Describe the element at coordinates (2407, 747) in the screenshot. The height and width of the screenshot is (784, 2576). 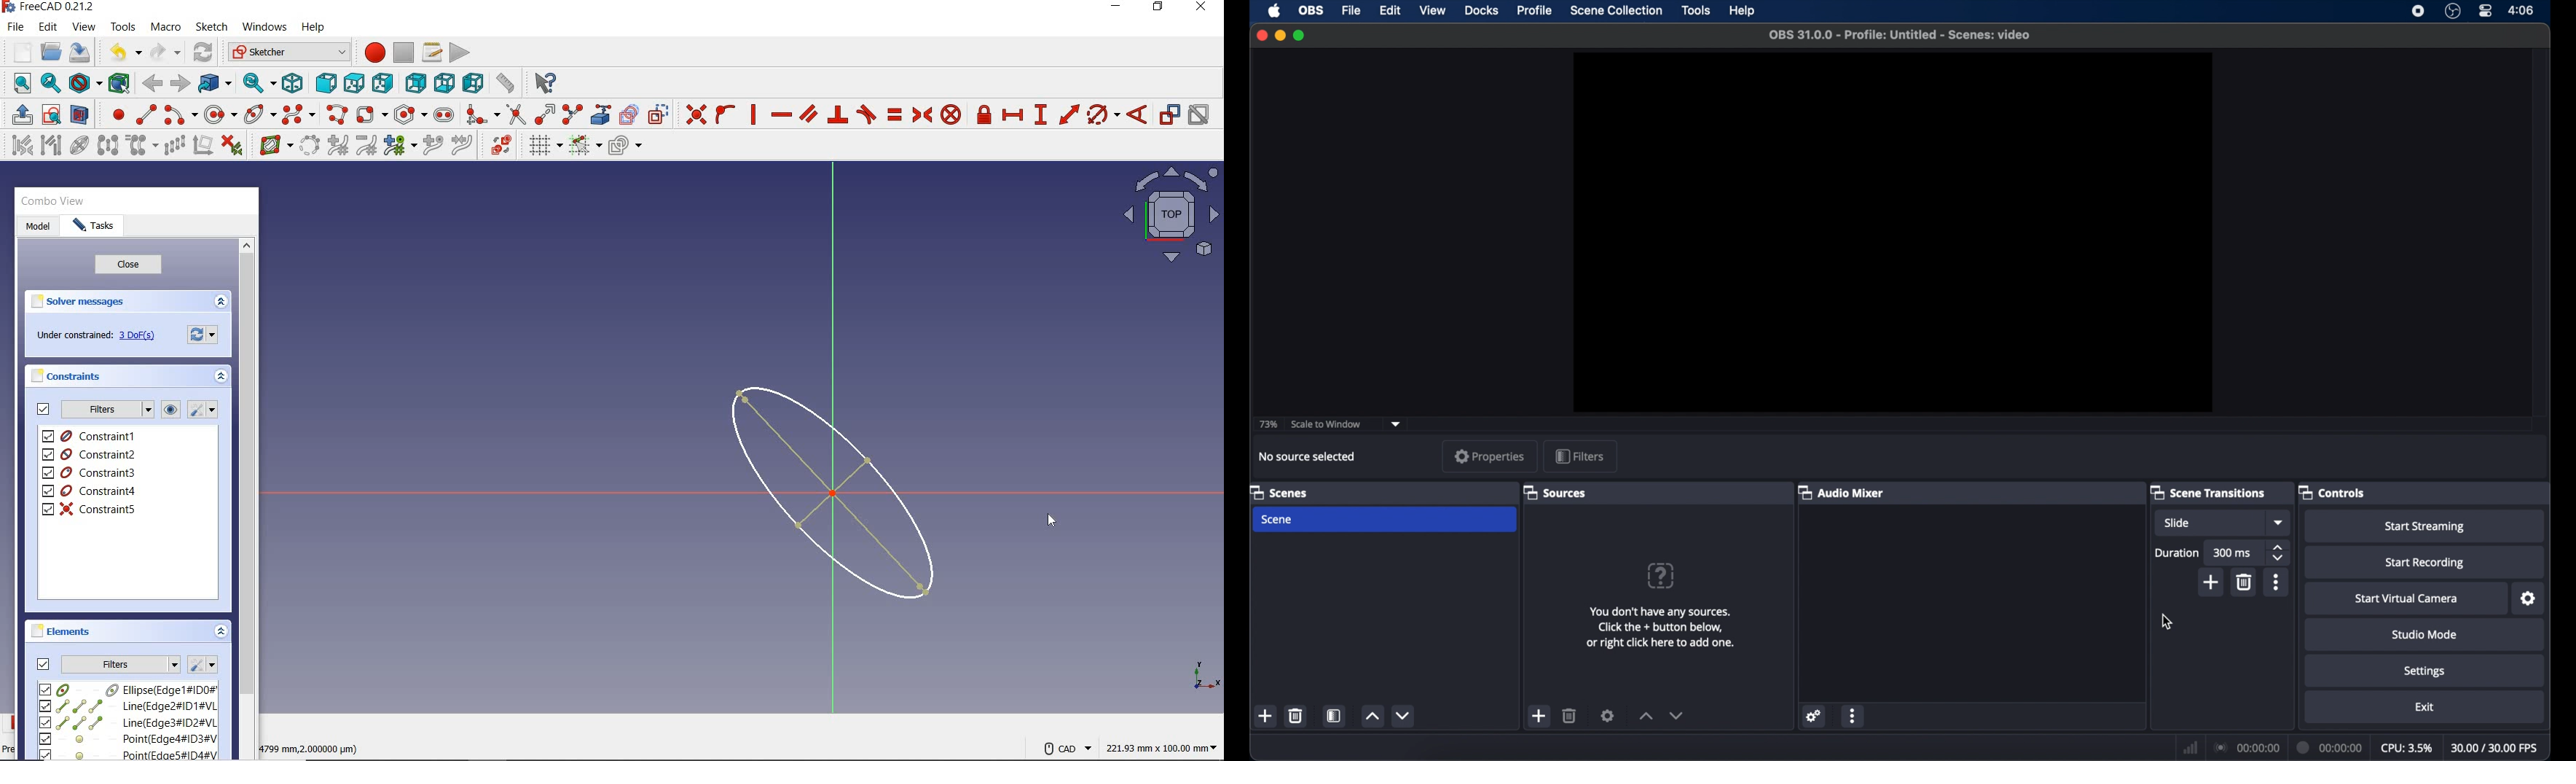
I see `cpu` at that location.